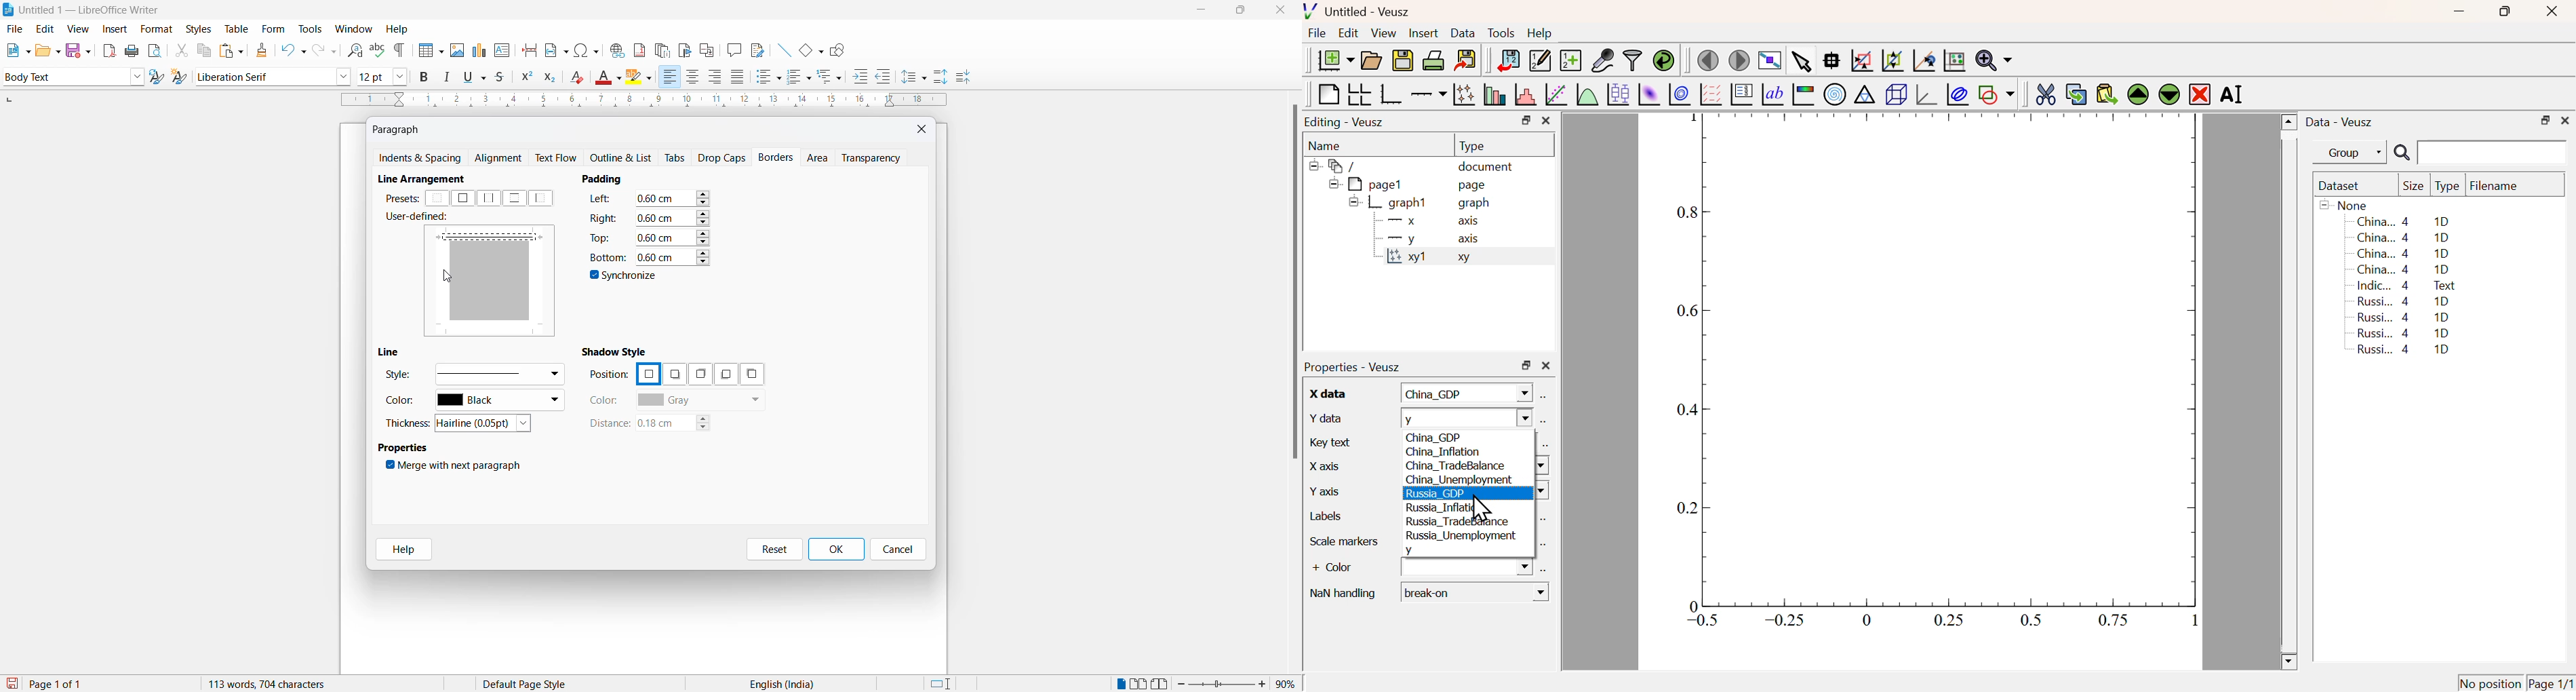 This screenshot has width=2576, height=700. I want to click on None, so click(2346, 205).